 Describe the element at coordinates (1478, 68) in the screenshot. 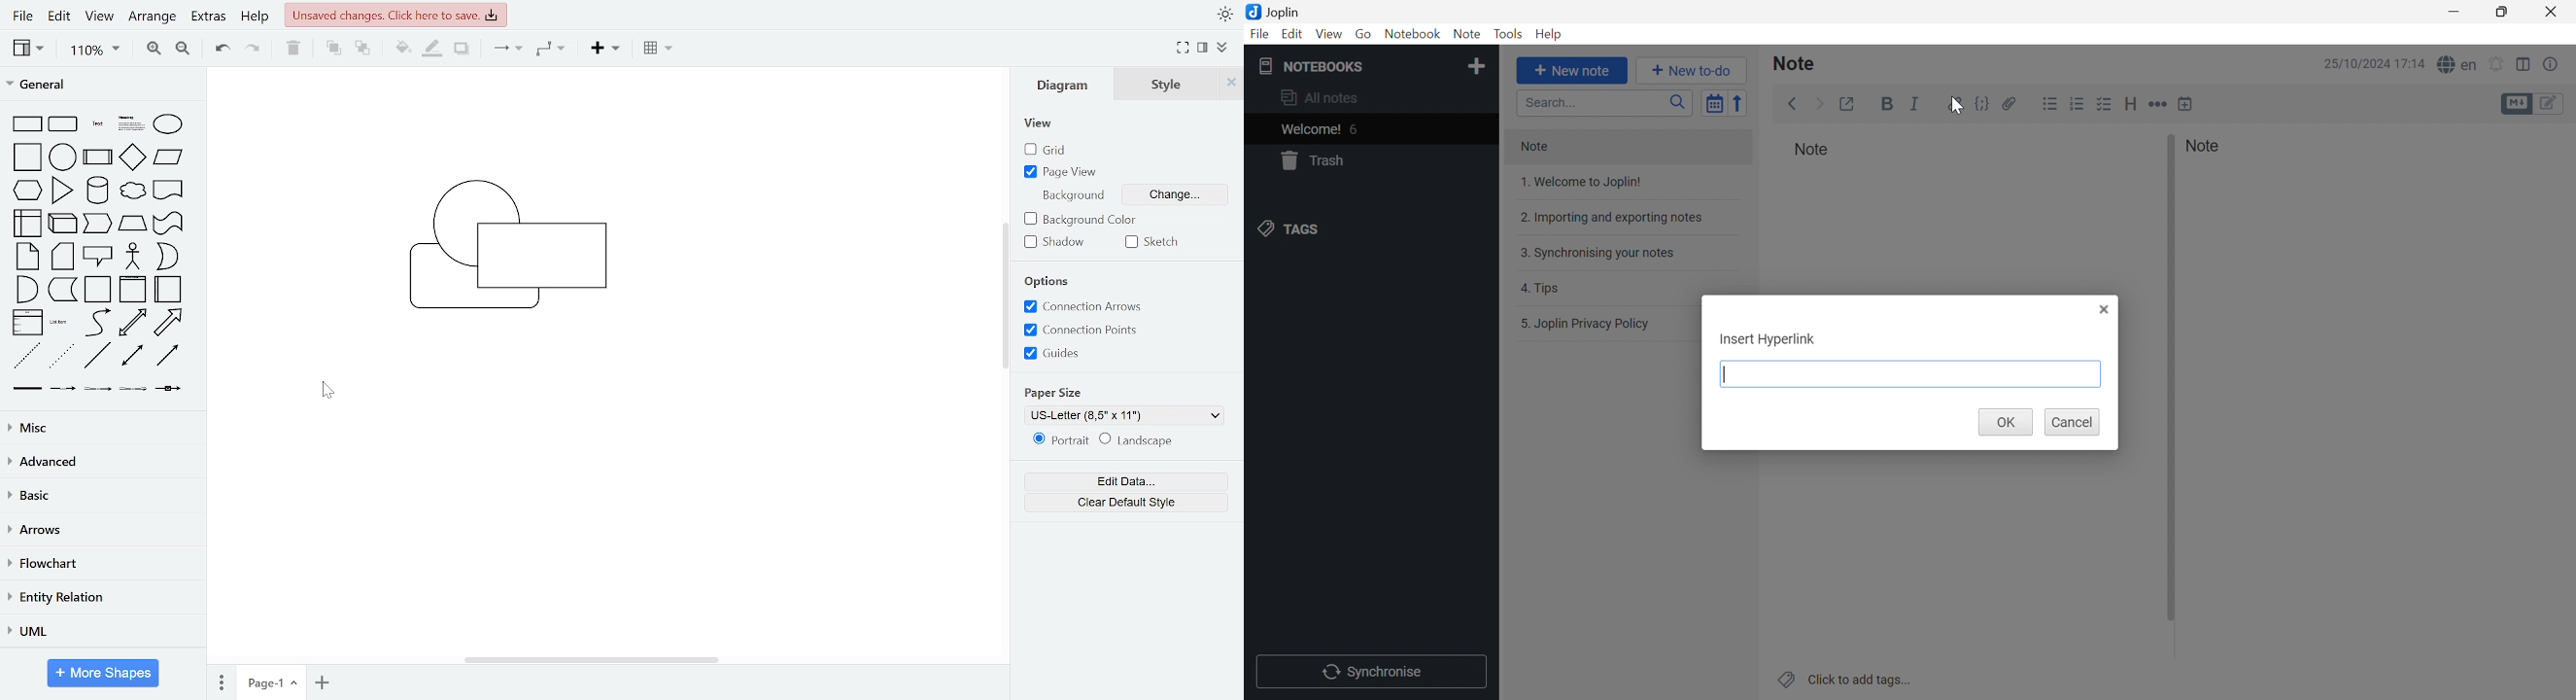

I see `Add new notebook` at that location.